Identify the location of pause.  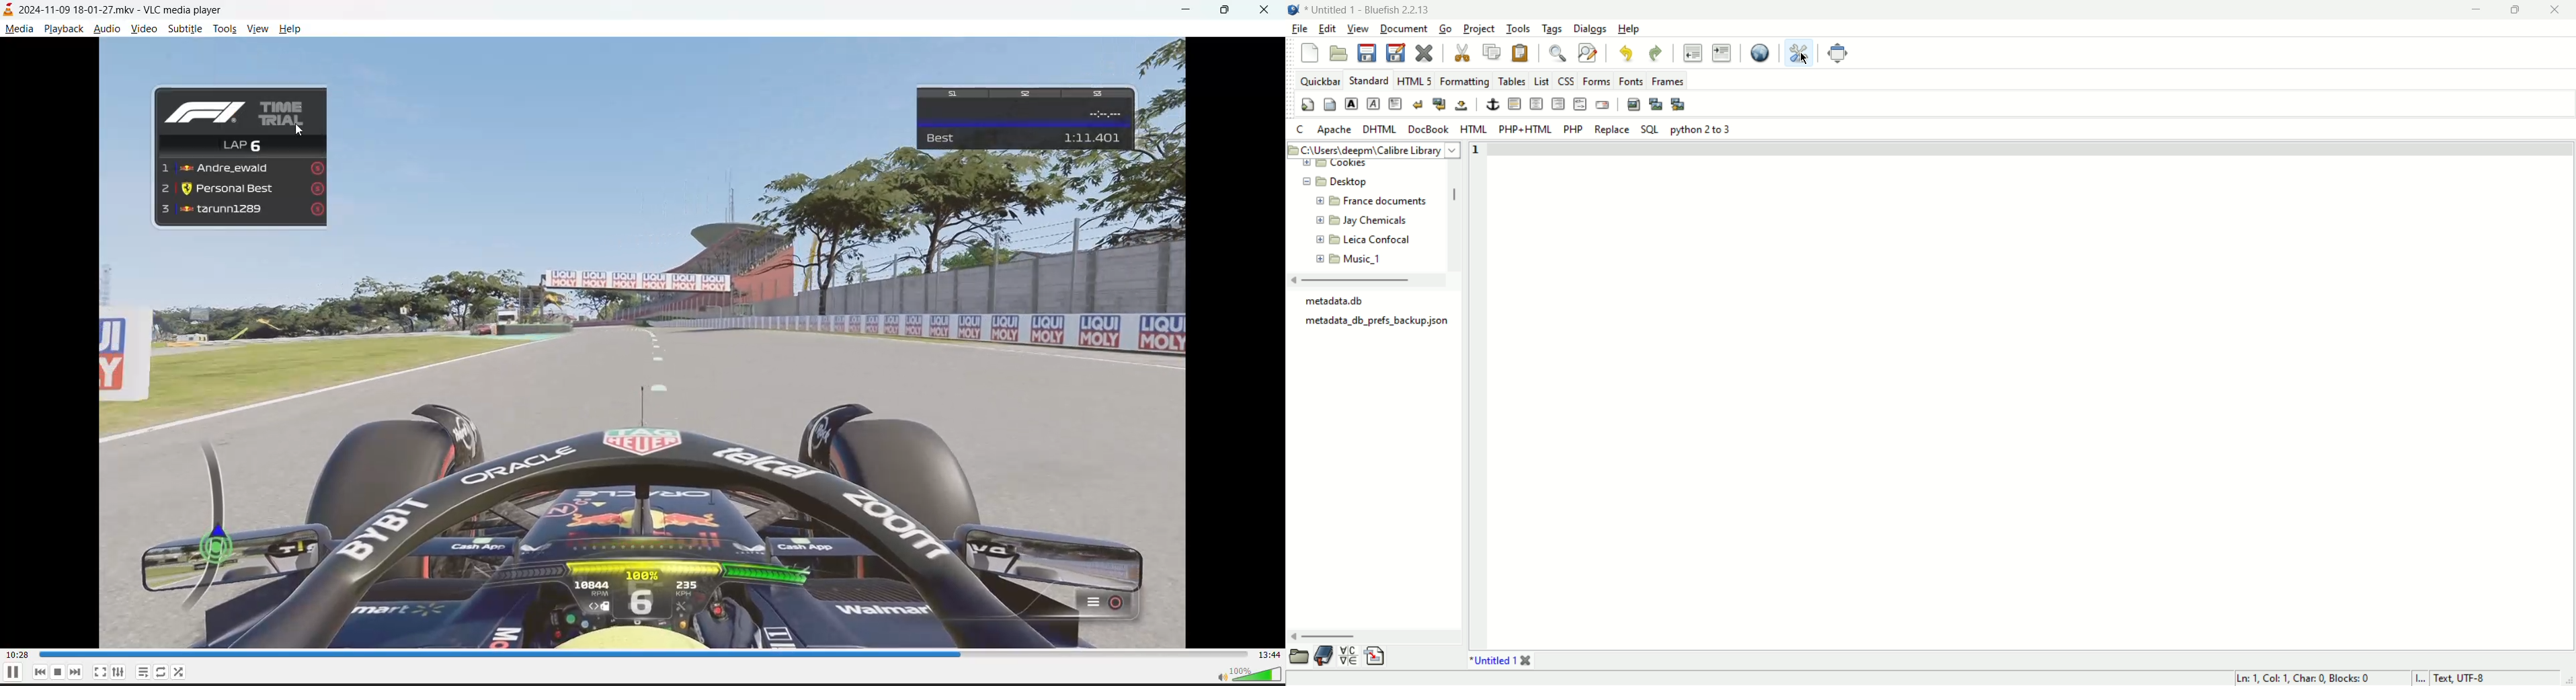
(11, 673).